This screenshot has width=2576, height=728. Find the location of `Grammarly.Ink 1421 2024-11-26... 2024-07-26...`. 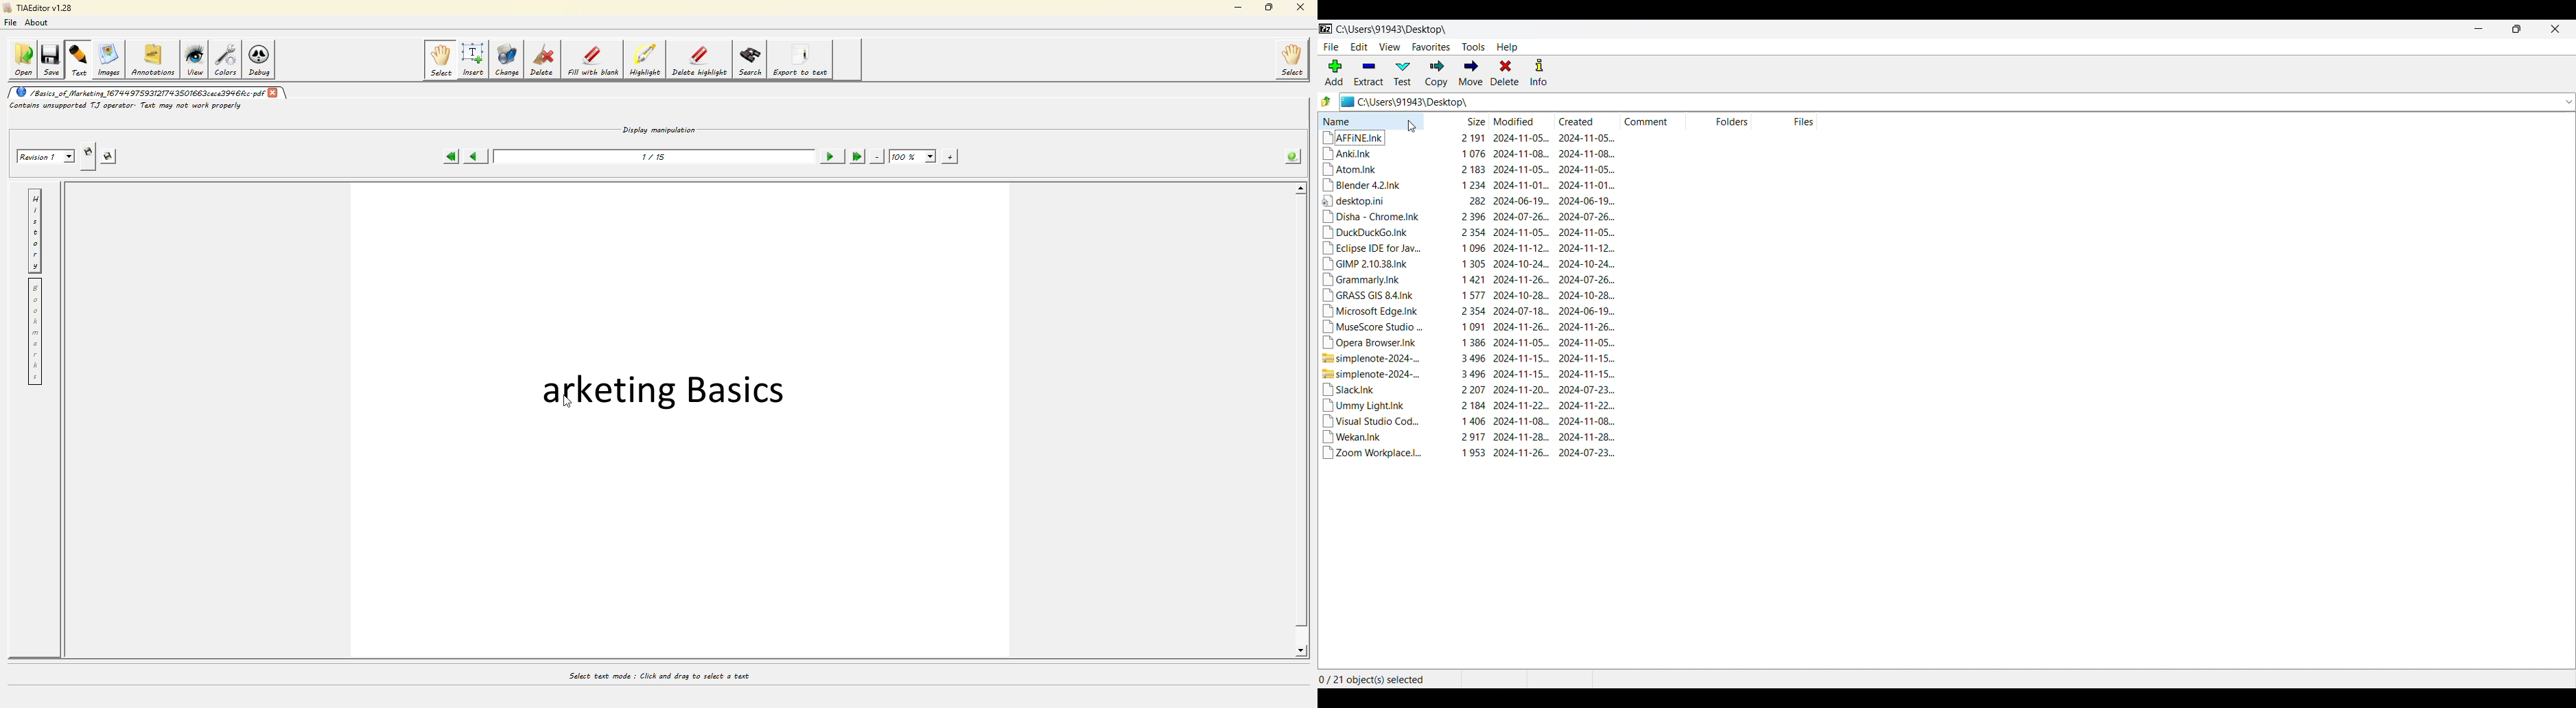

Grammarly.Ink 1421 2024-11-26... 2024-07-26... is located at coordinates (1468, 279).